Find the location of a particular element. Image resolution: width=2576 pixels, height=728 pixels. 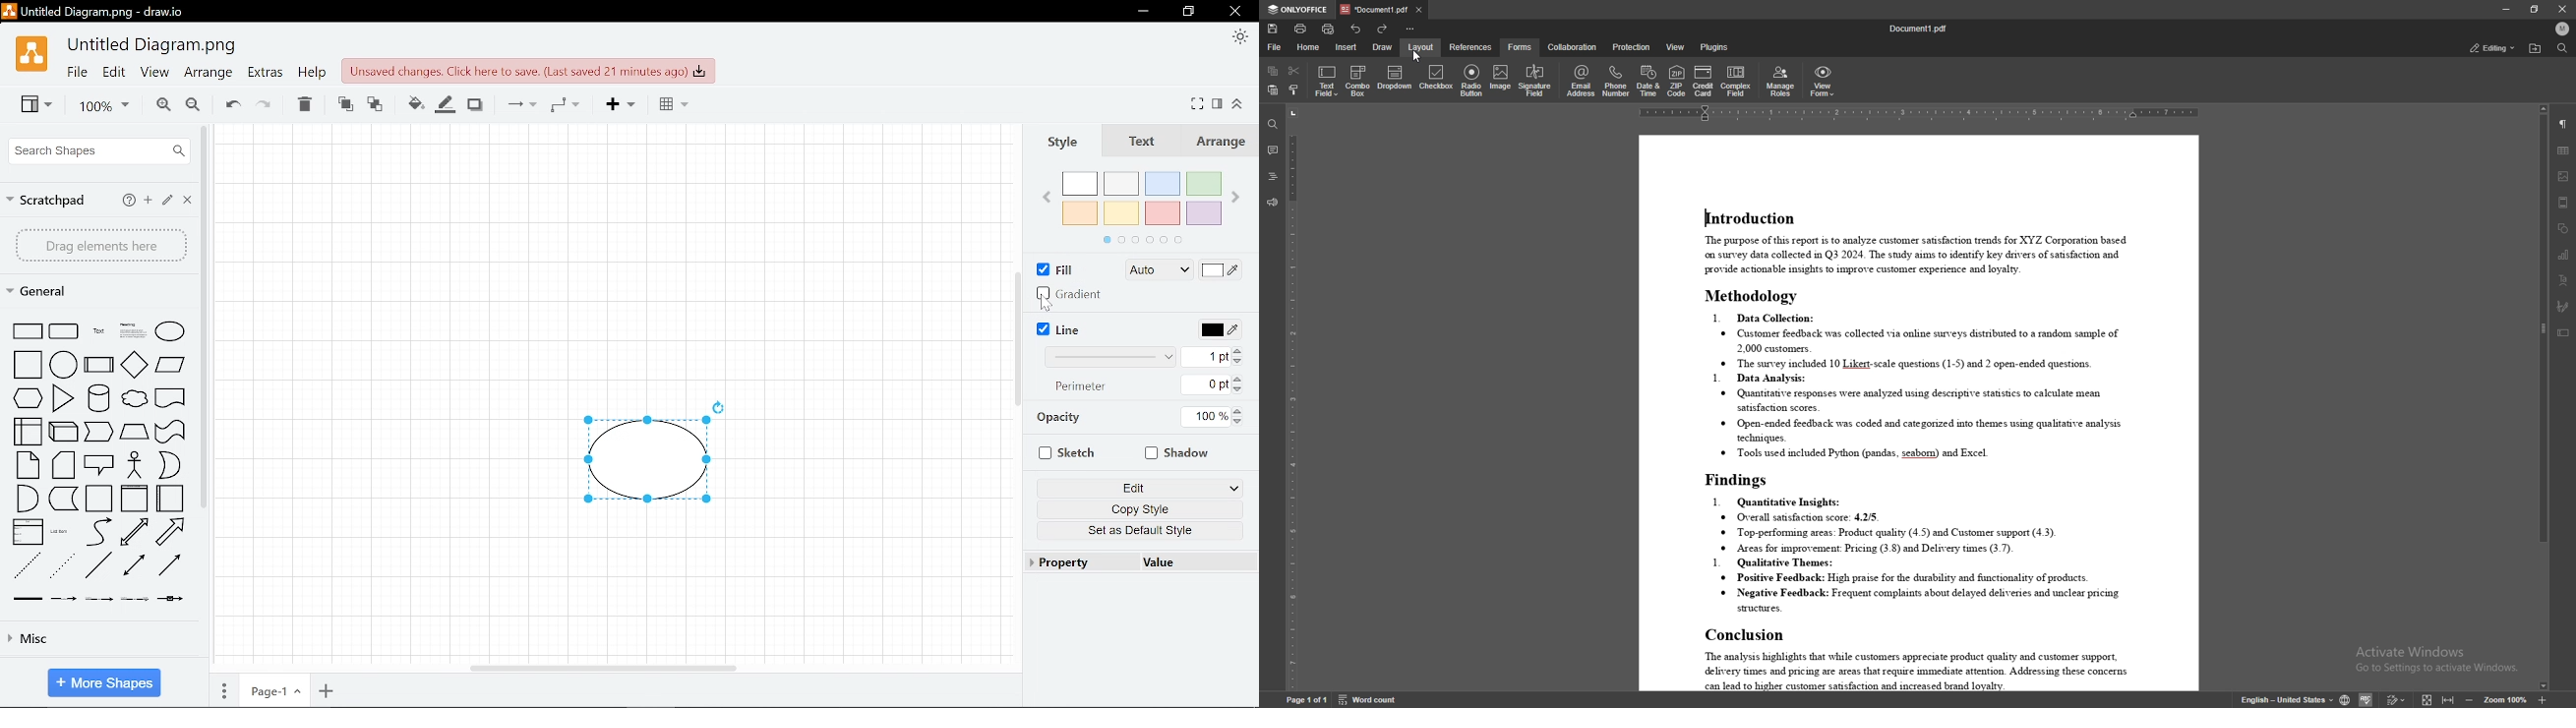

Cursor is located at coordinates (1039, 301).